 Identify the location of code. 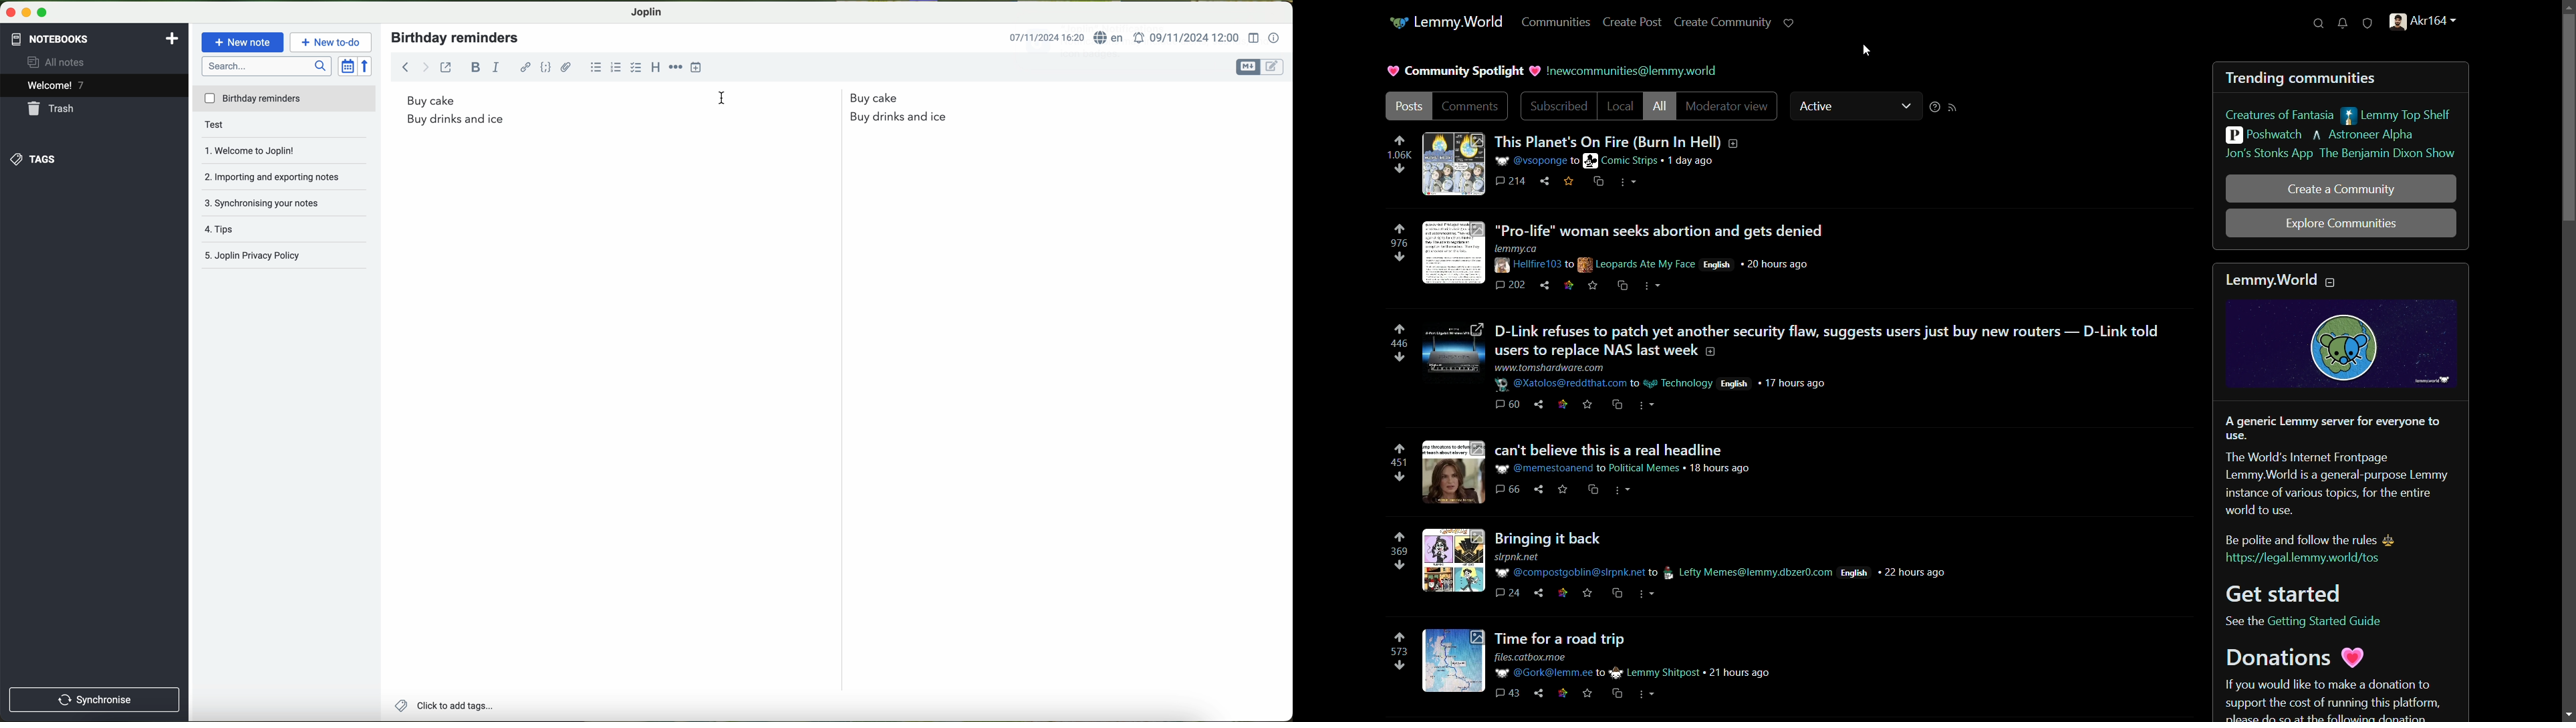
(546, 67).